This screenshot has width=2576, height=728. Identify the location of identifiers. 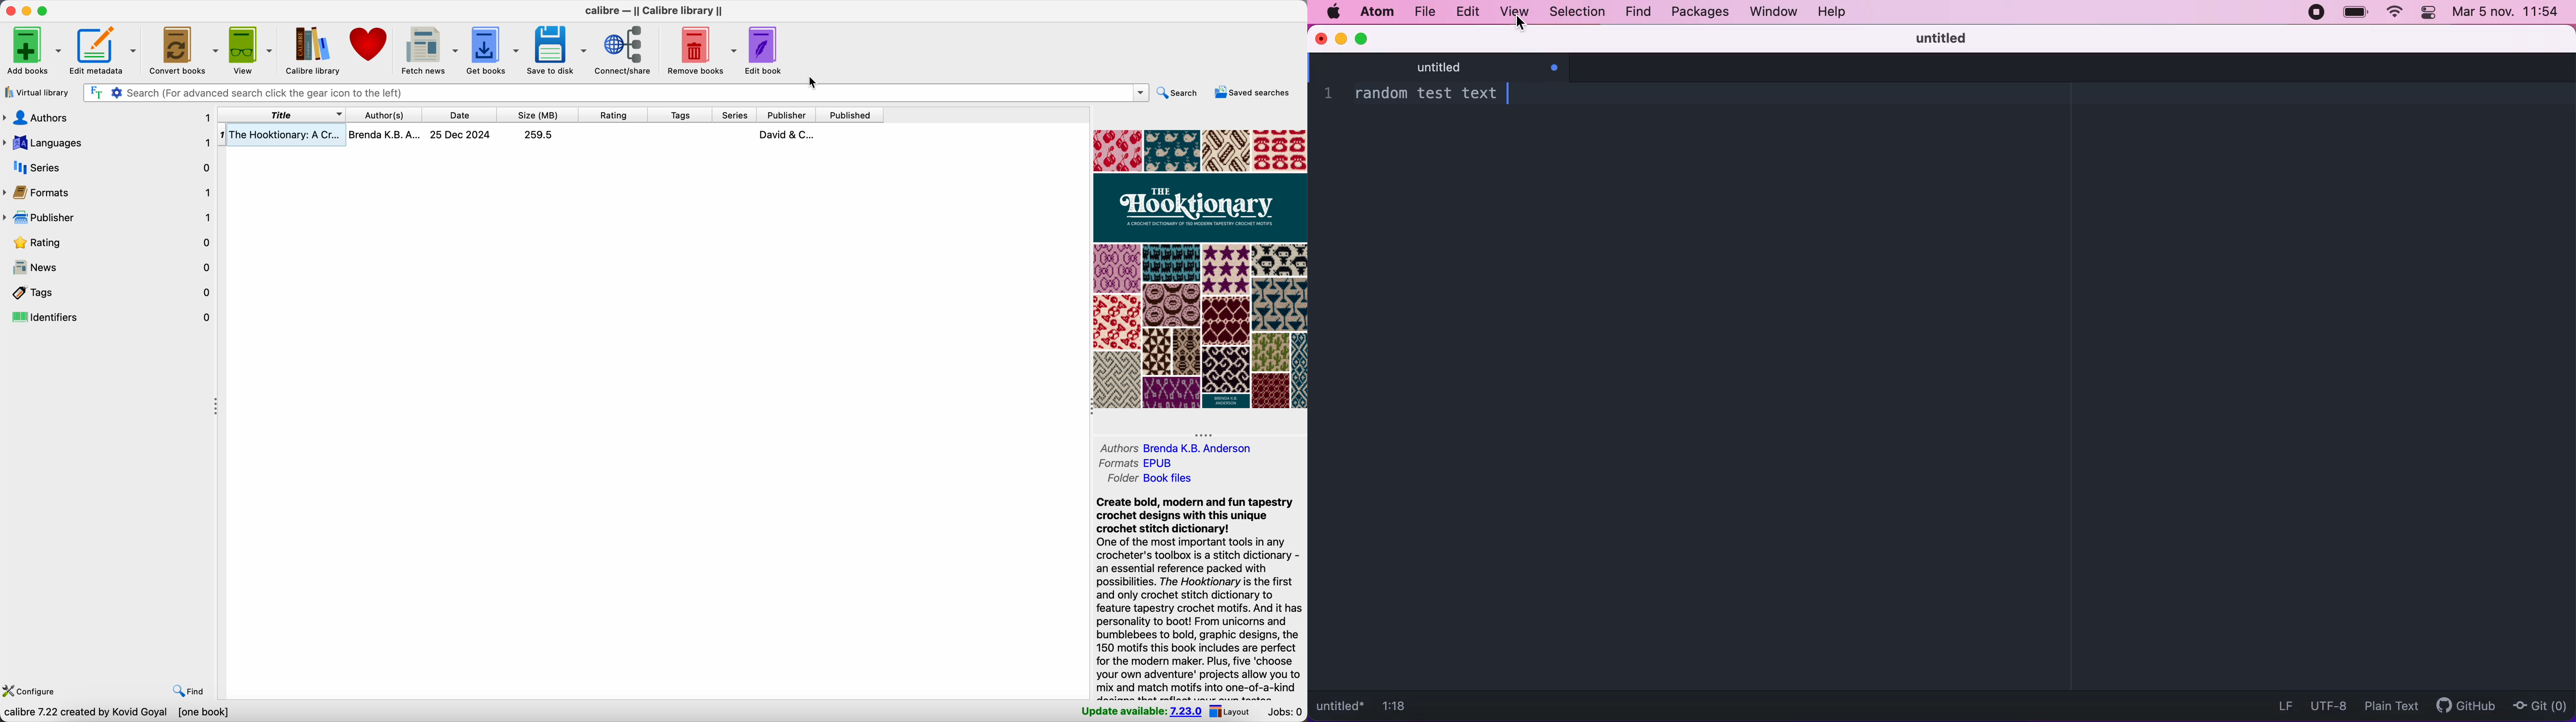
(109, 316).